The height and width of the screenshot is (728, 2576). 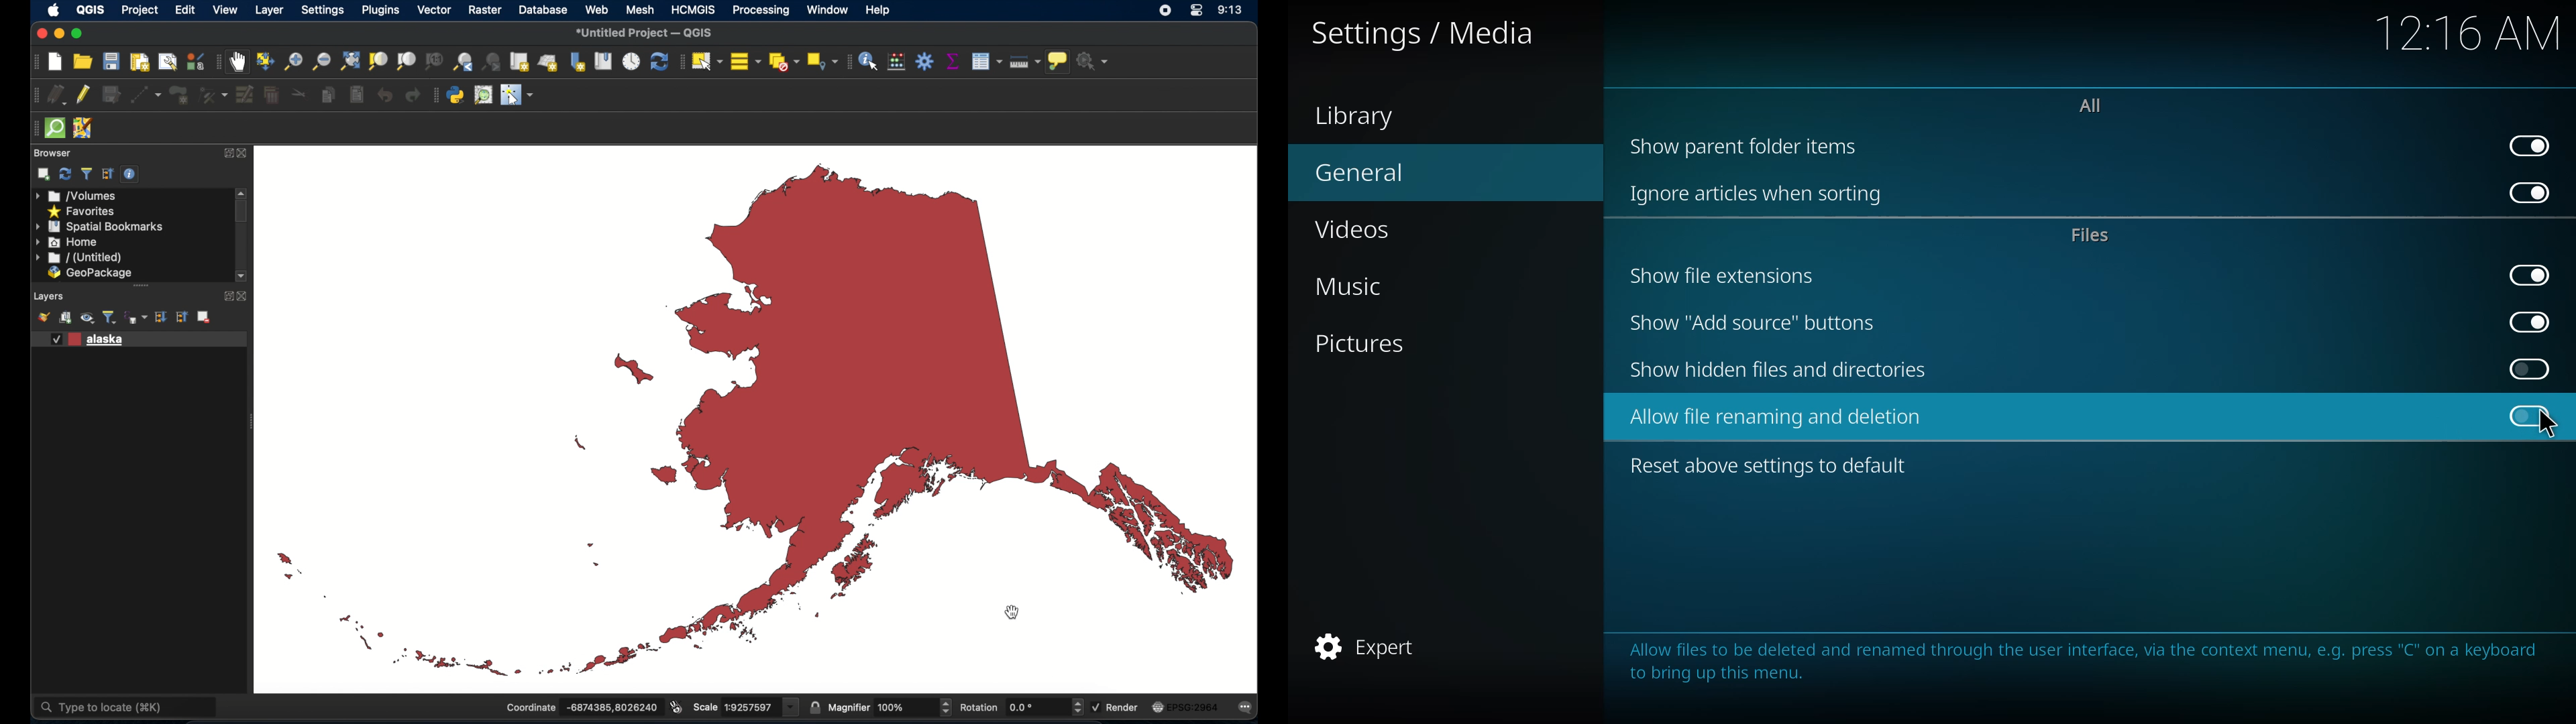 I want to click on plugins tool bar, so click(x=435, y=95).